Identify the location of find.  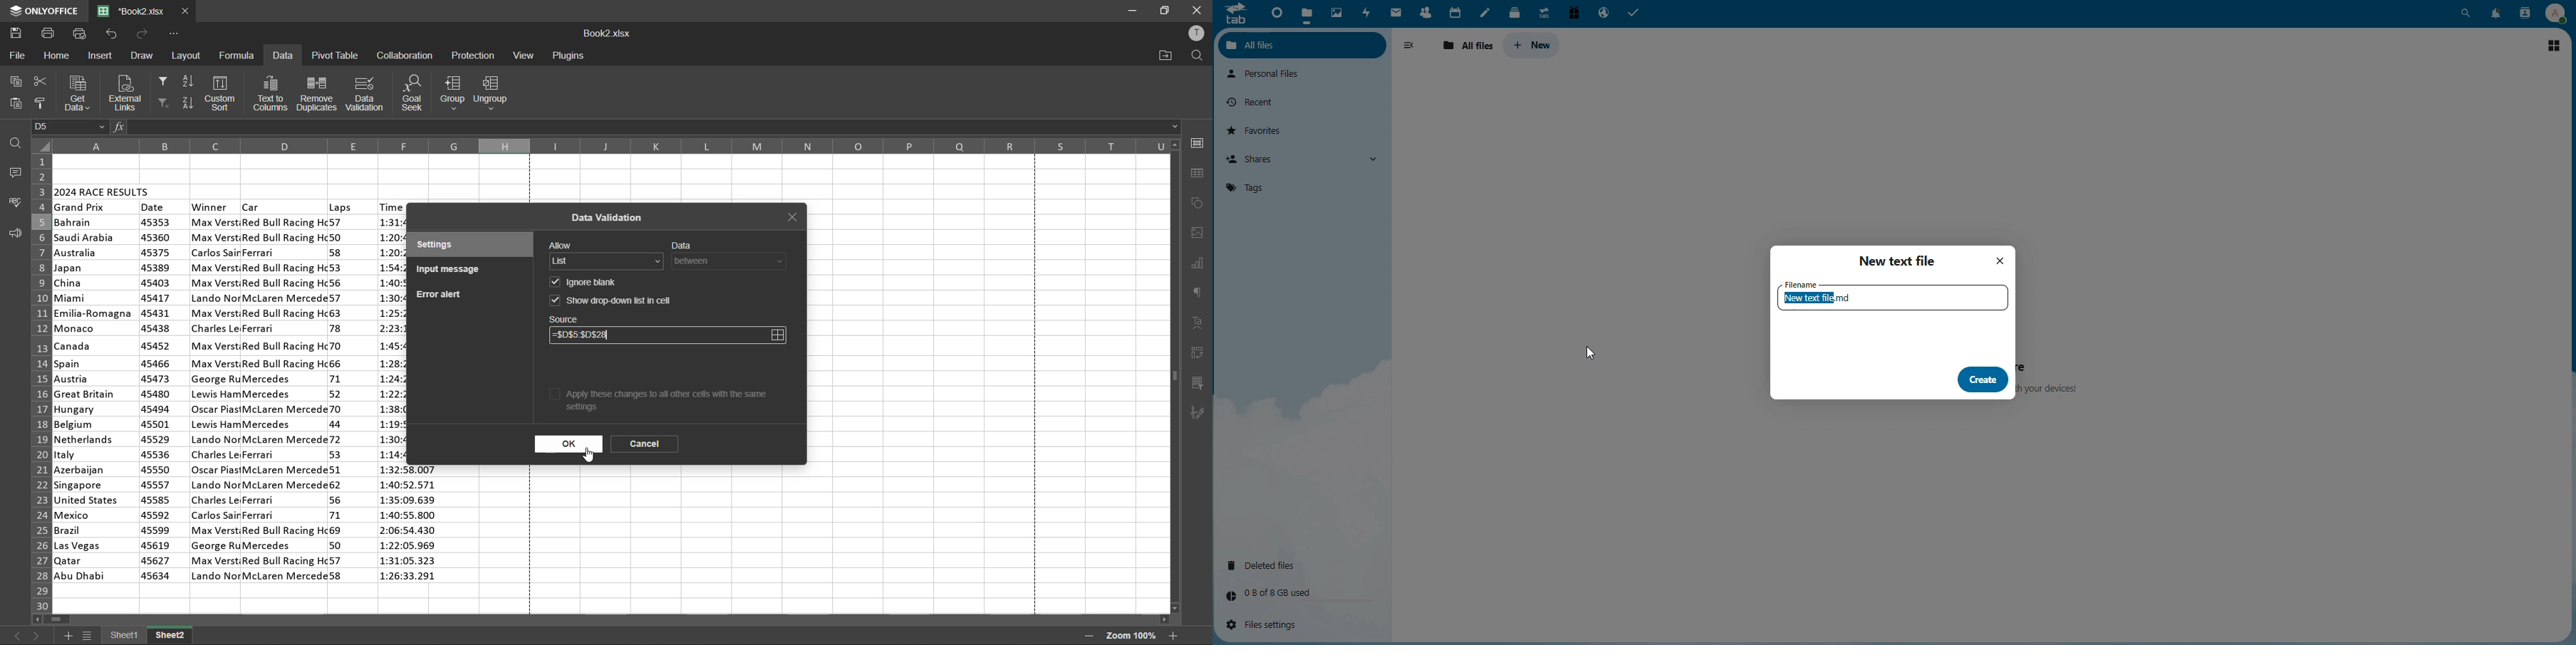
(1193, 56).